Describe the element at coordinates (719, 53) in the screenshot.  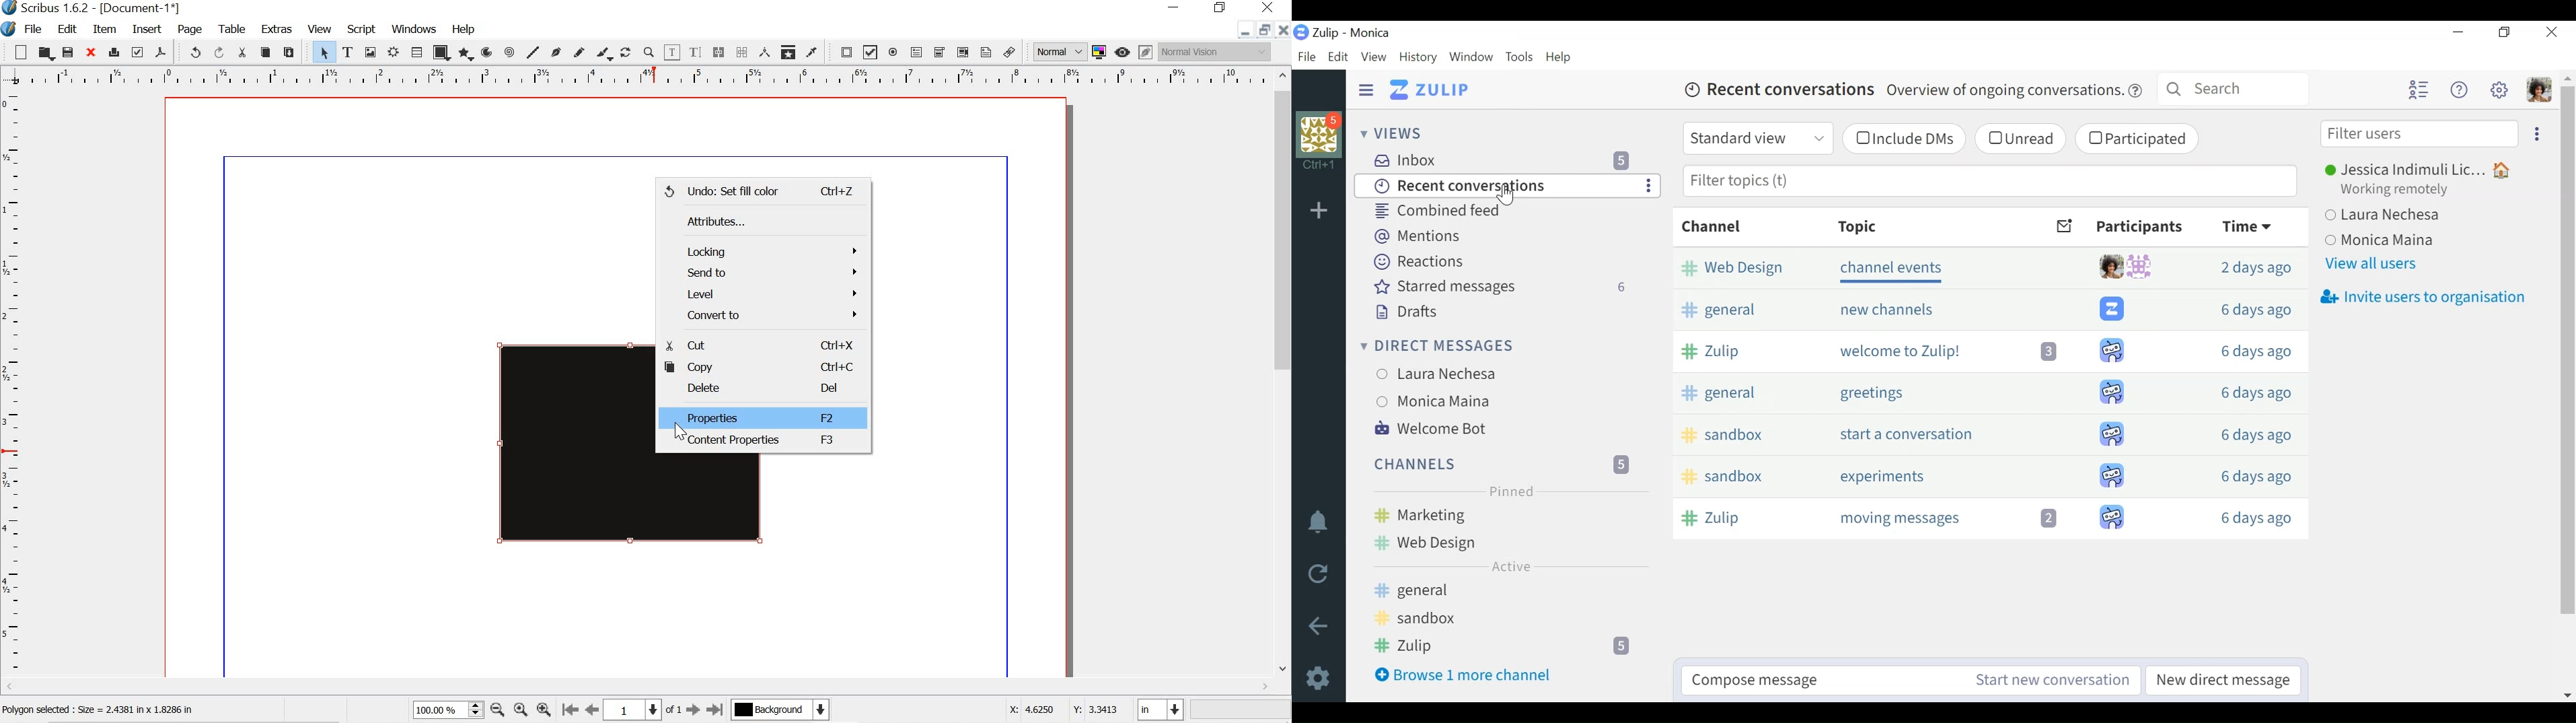
I see `link text frame` at that location.